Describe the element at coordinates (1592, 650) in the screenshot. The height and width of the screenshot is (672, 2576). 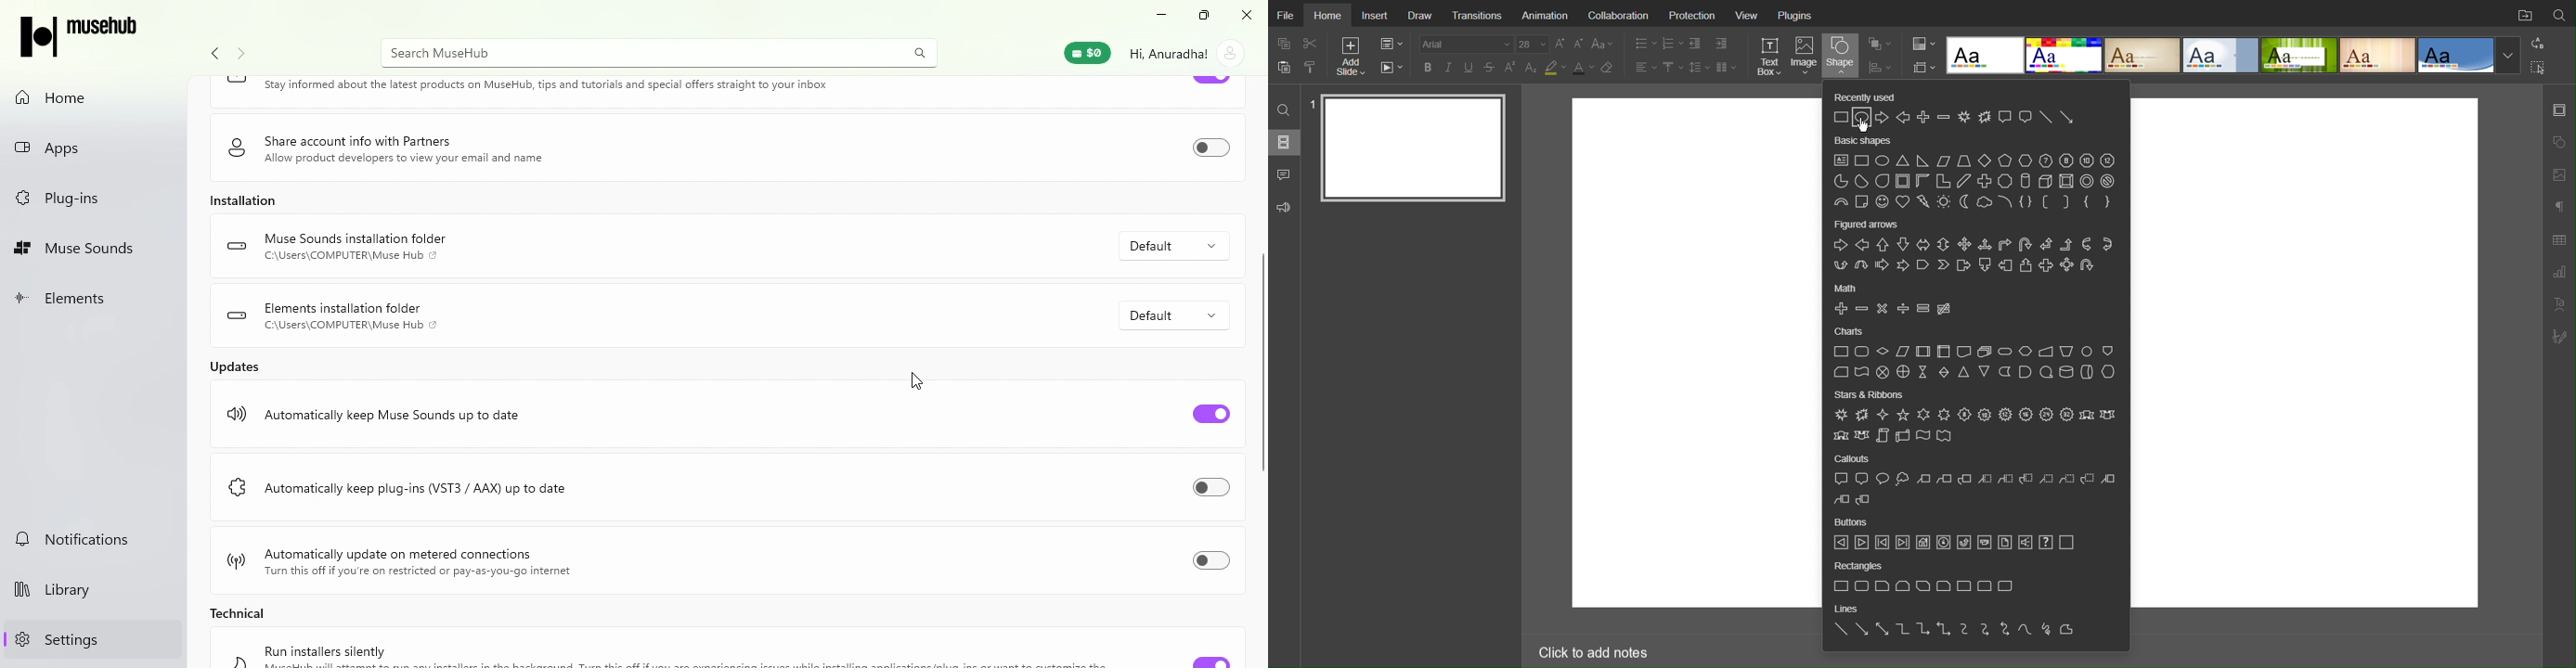
I see `Click to add notes` at that location.